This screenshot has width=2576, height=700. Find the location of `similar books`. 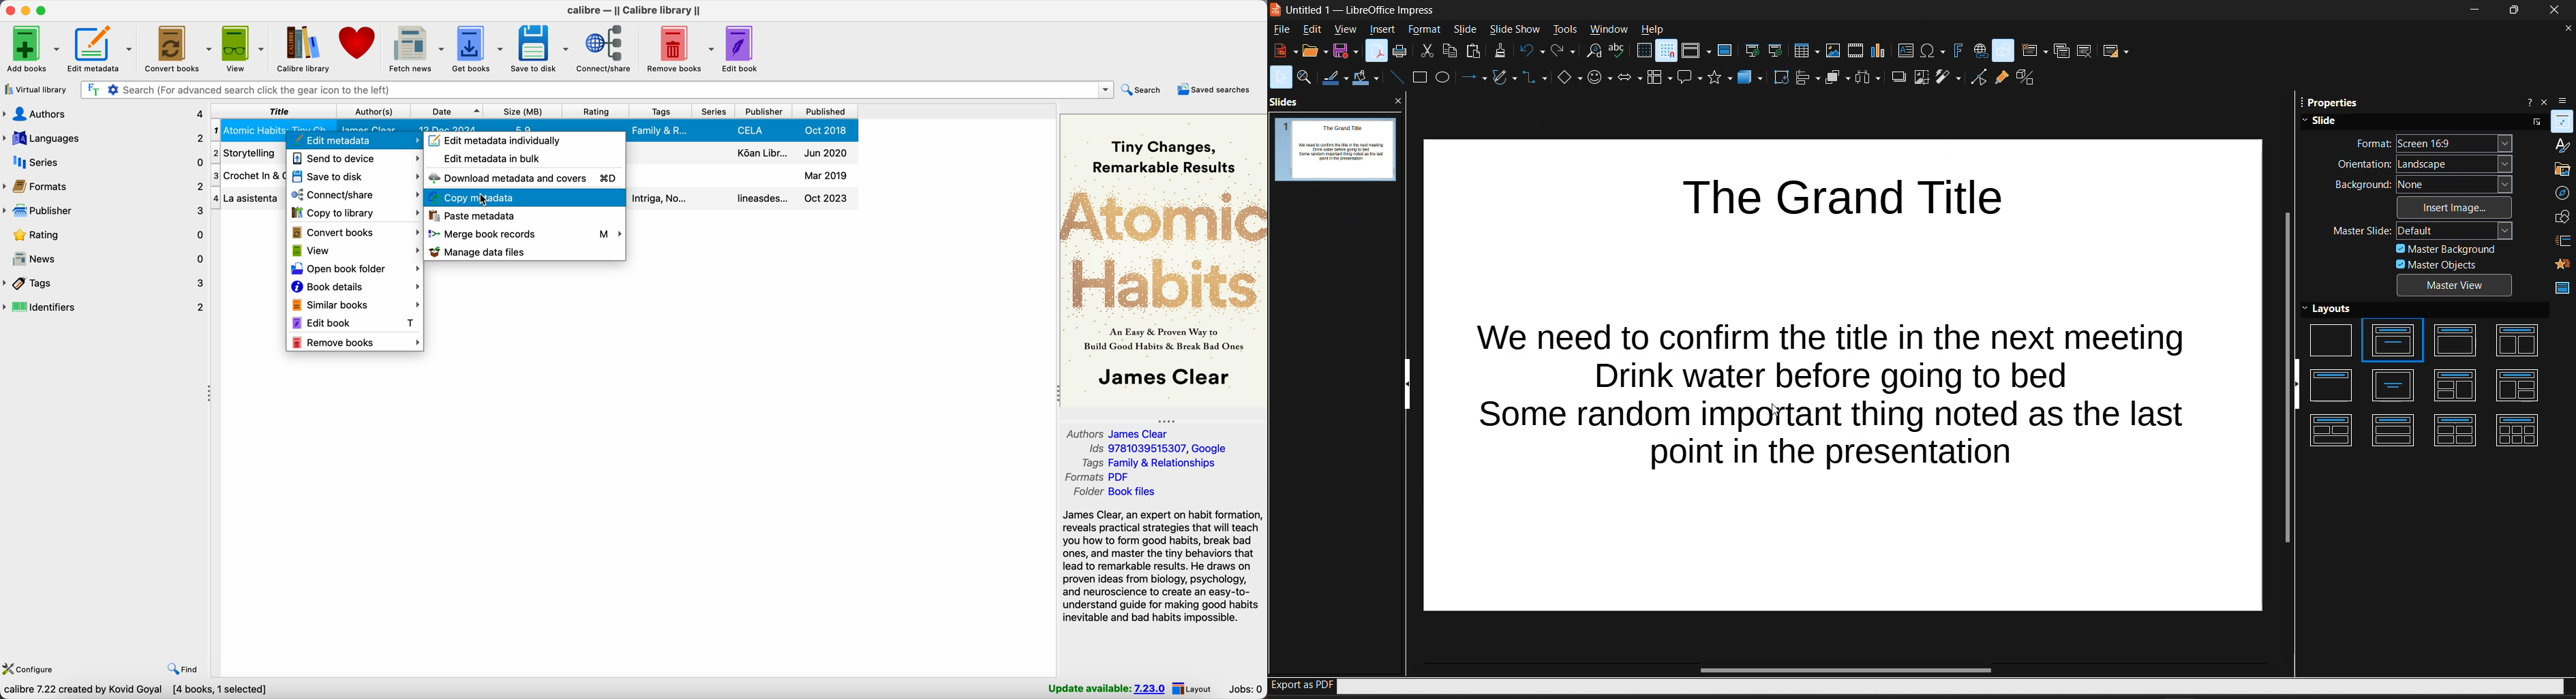

similar books is located at coordinates (356, 303).